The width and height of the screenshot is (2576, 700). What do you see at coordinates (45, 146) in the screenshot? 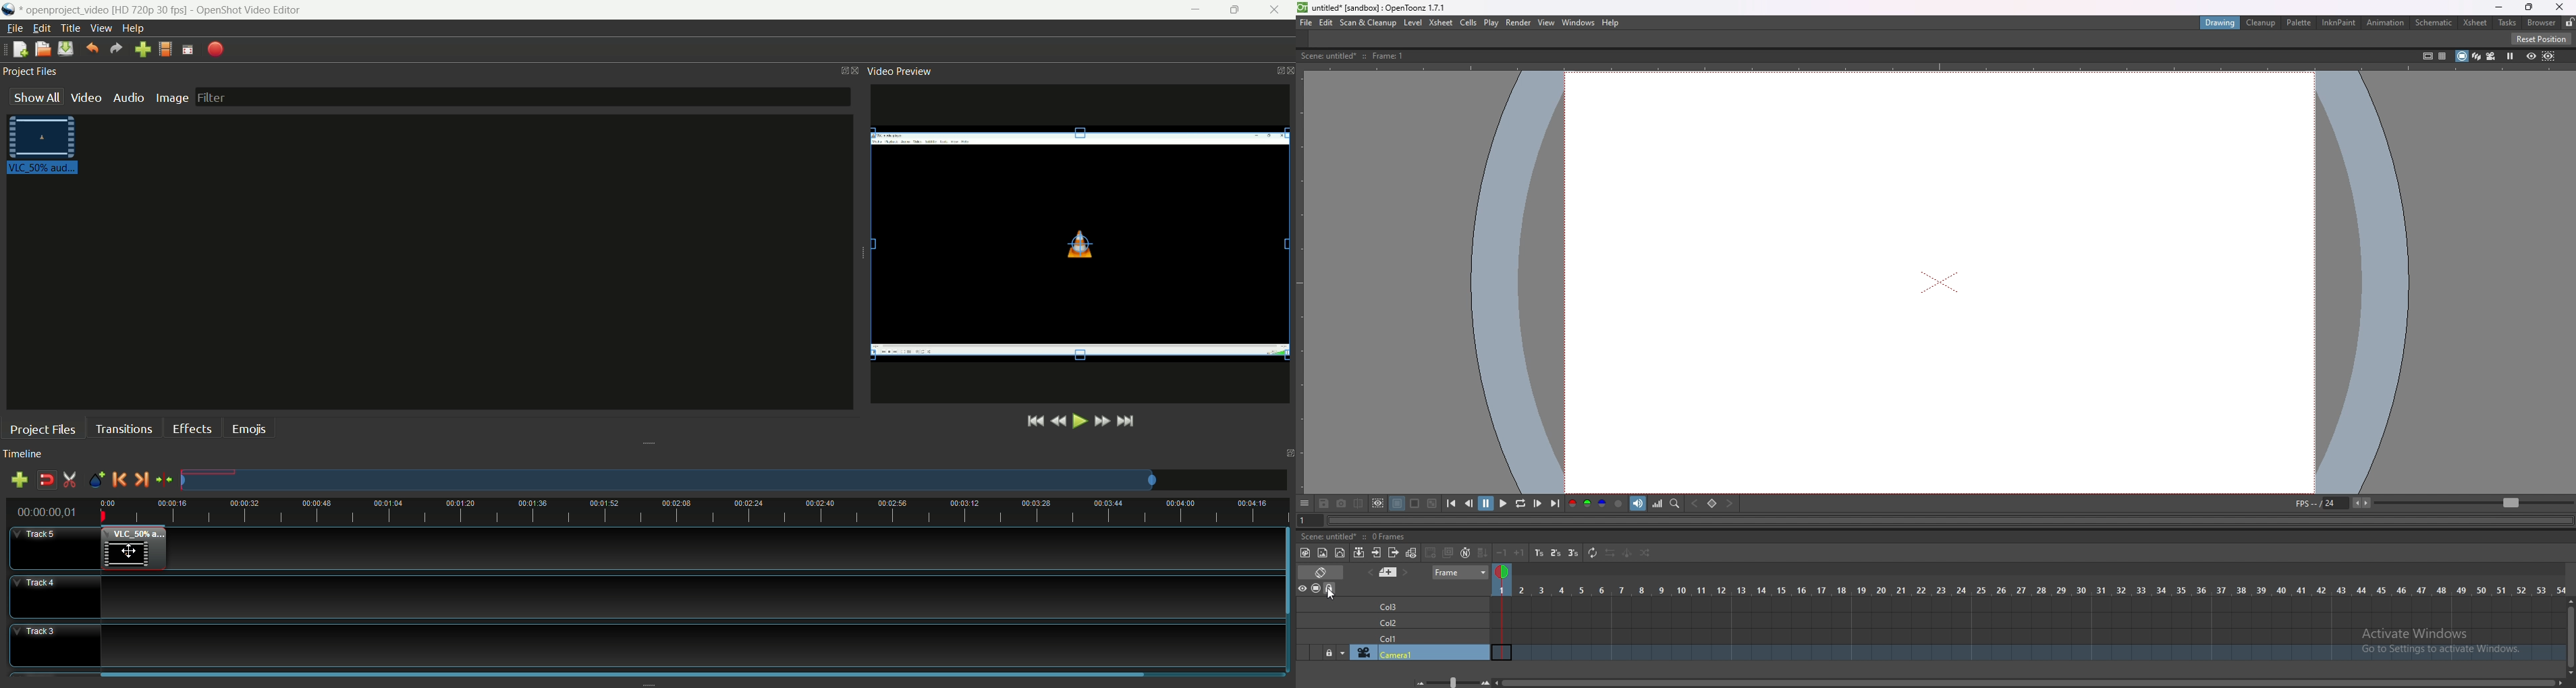
I see `video clip` at bounding box center [45, 146].